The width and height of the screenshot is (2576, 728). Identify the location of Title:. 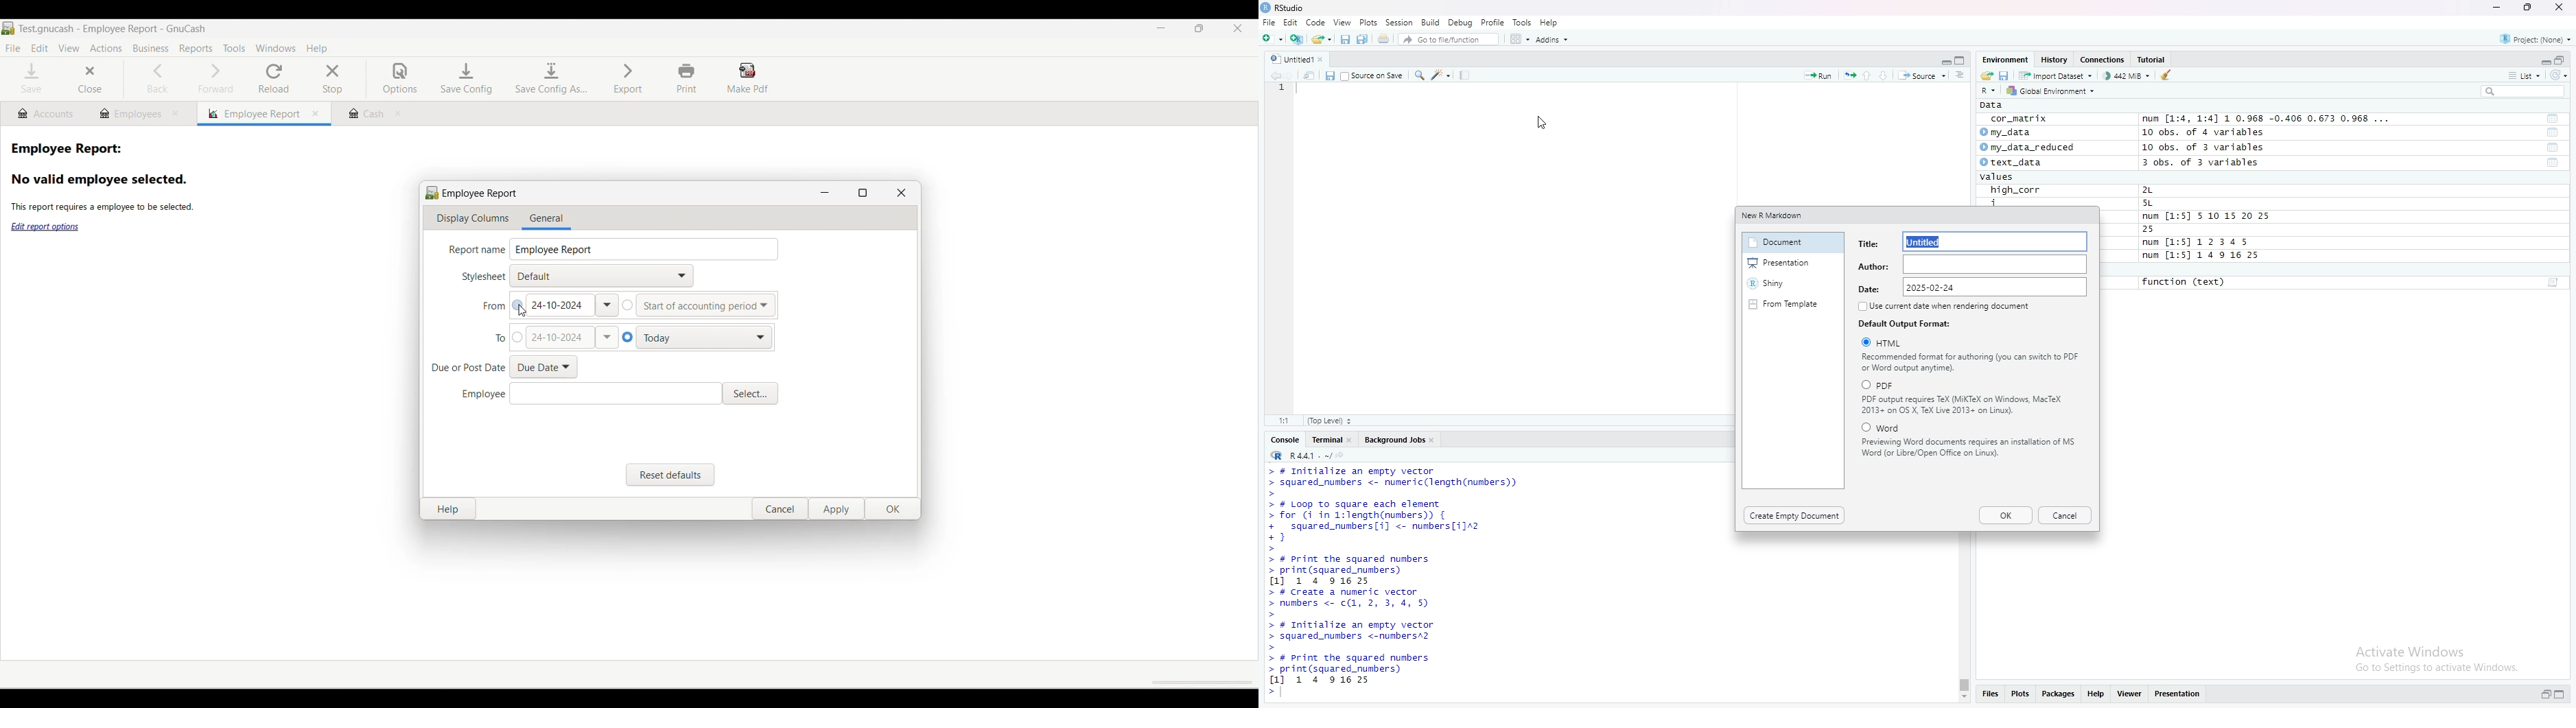
(1868, 244).